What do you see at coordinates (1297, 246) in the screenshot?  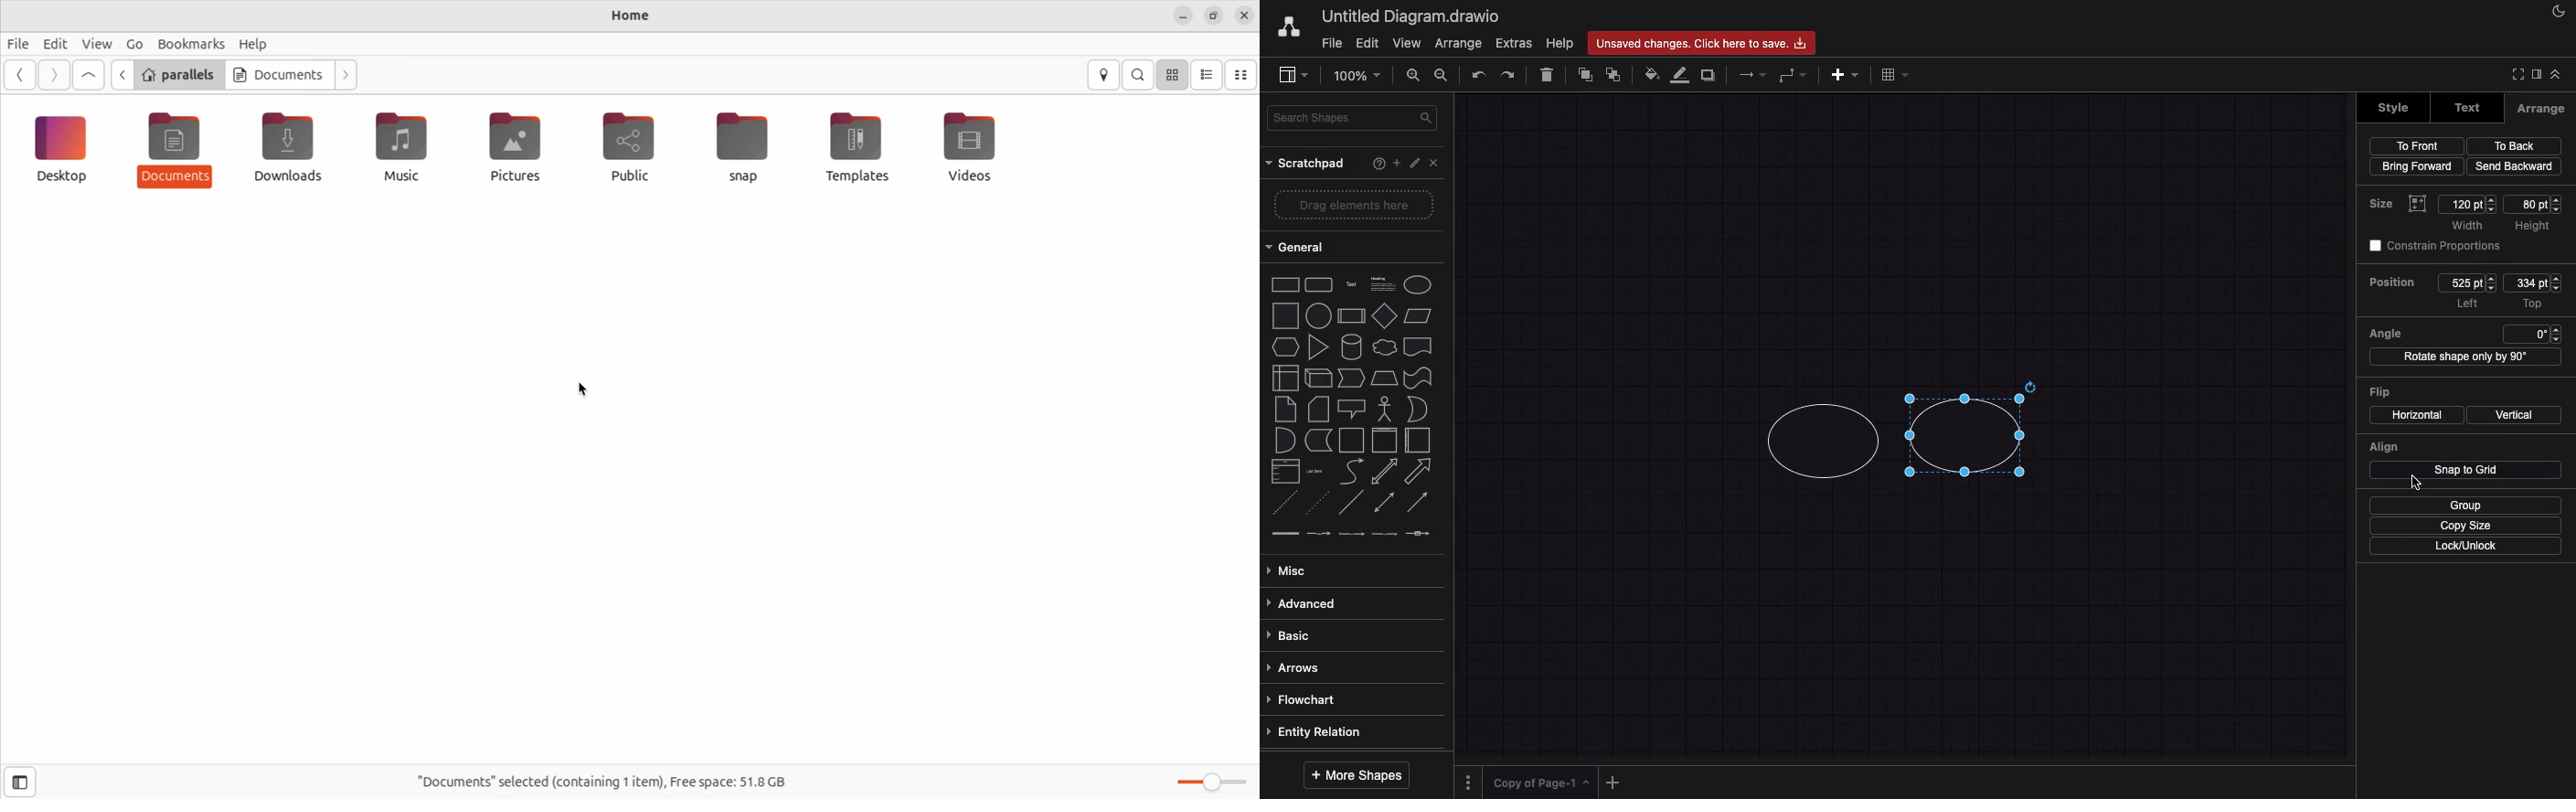 I see `general` at bounding box center [1297, 246].